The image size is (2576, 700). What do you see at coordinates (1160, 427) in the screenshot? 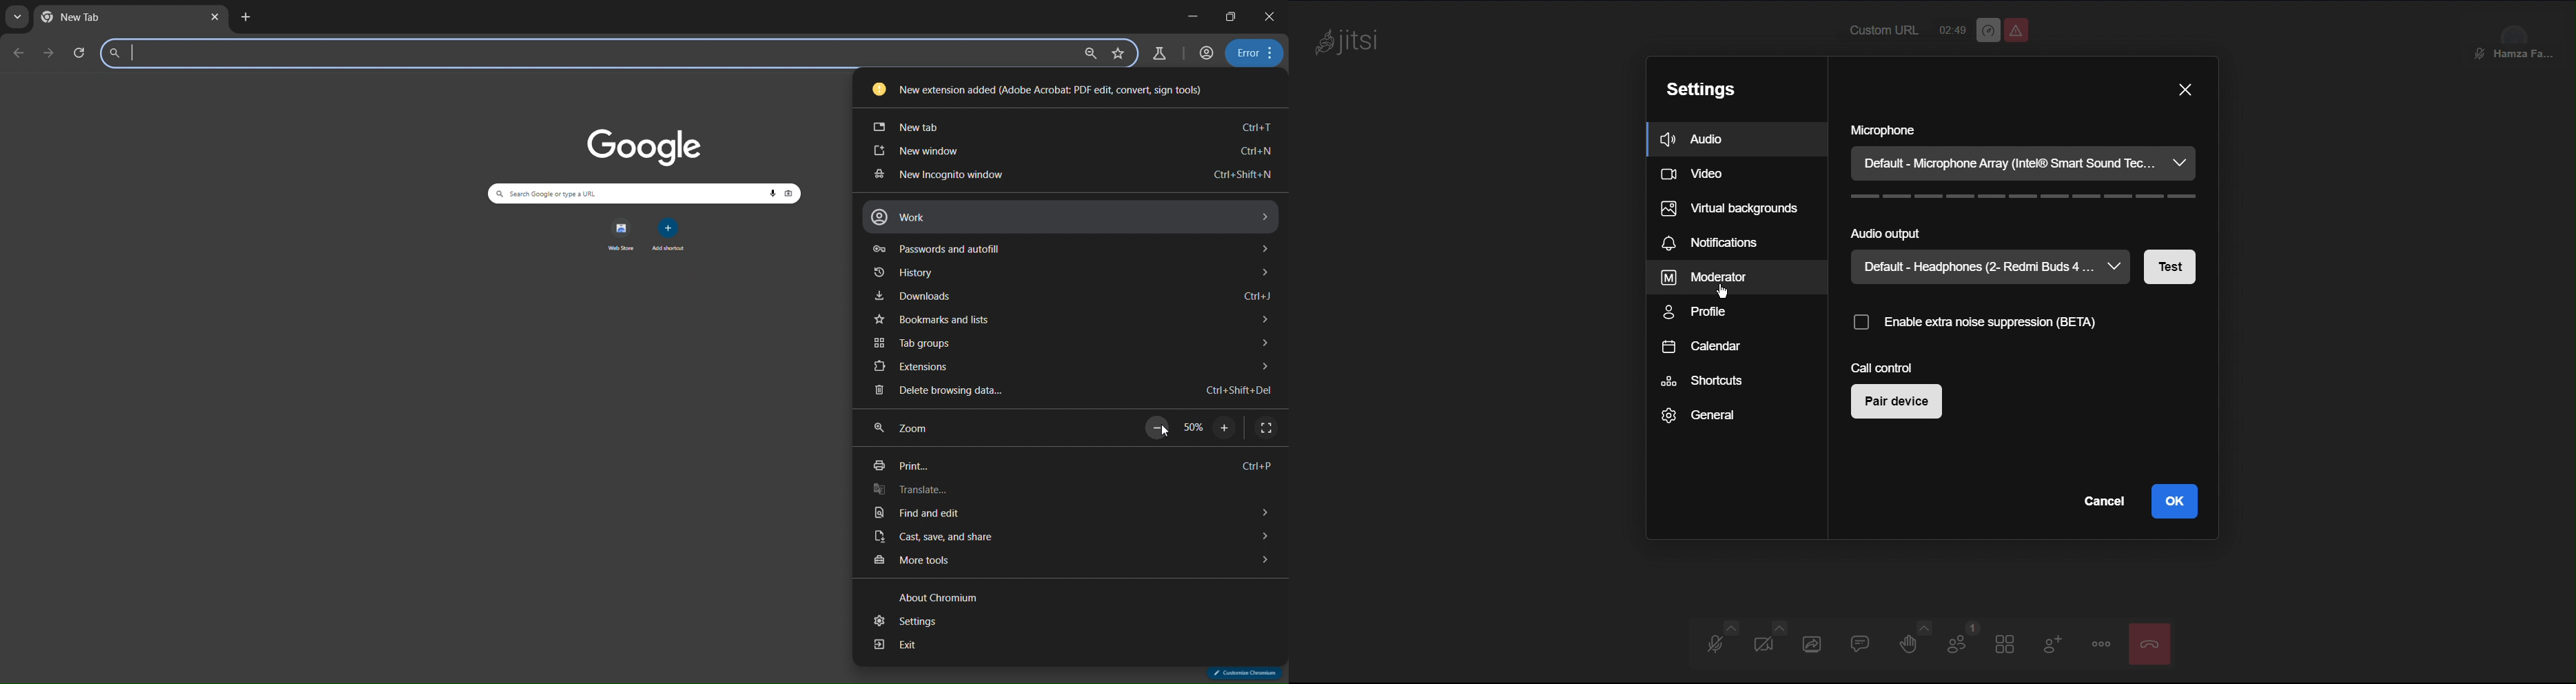
I see `zoom out` at bounding box center [1160, 427].